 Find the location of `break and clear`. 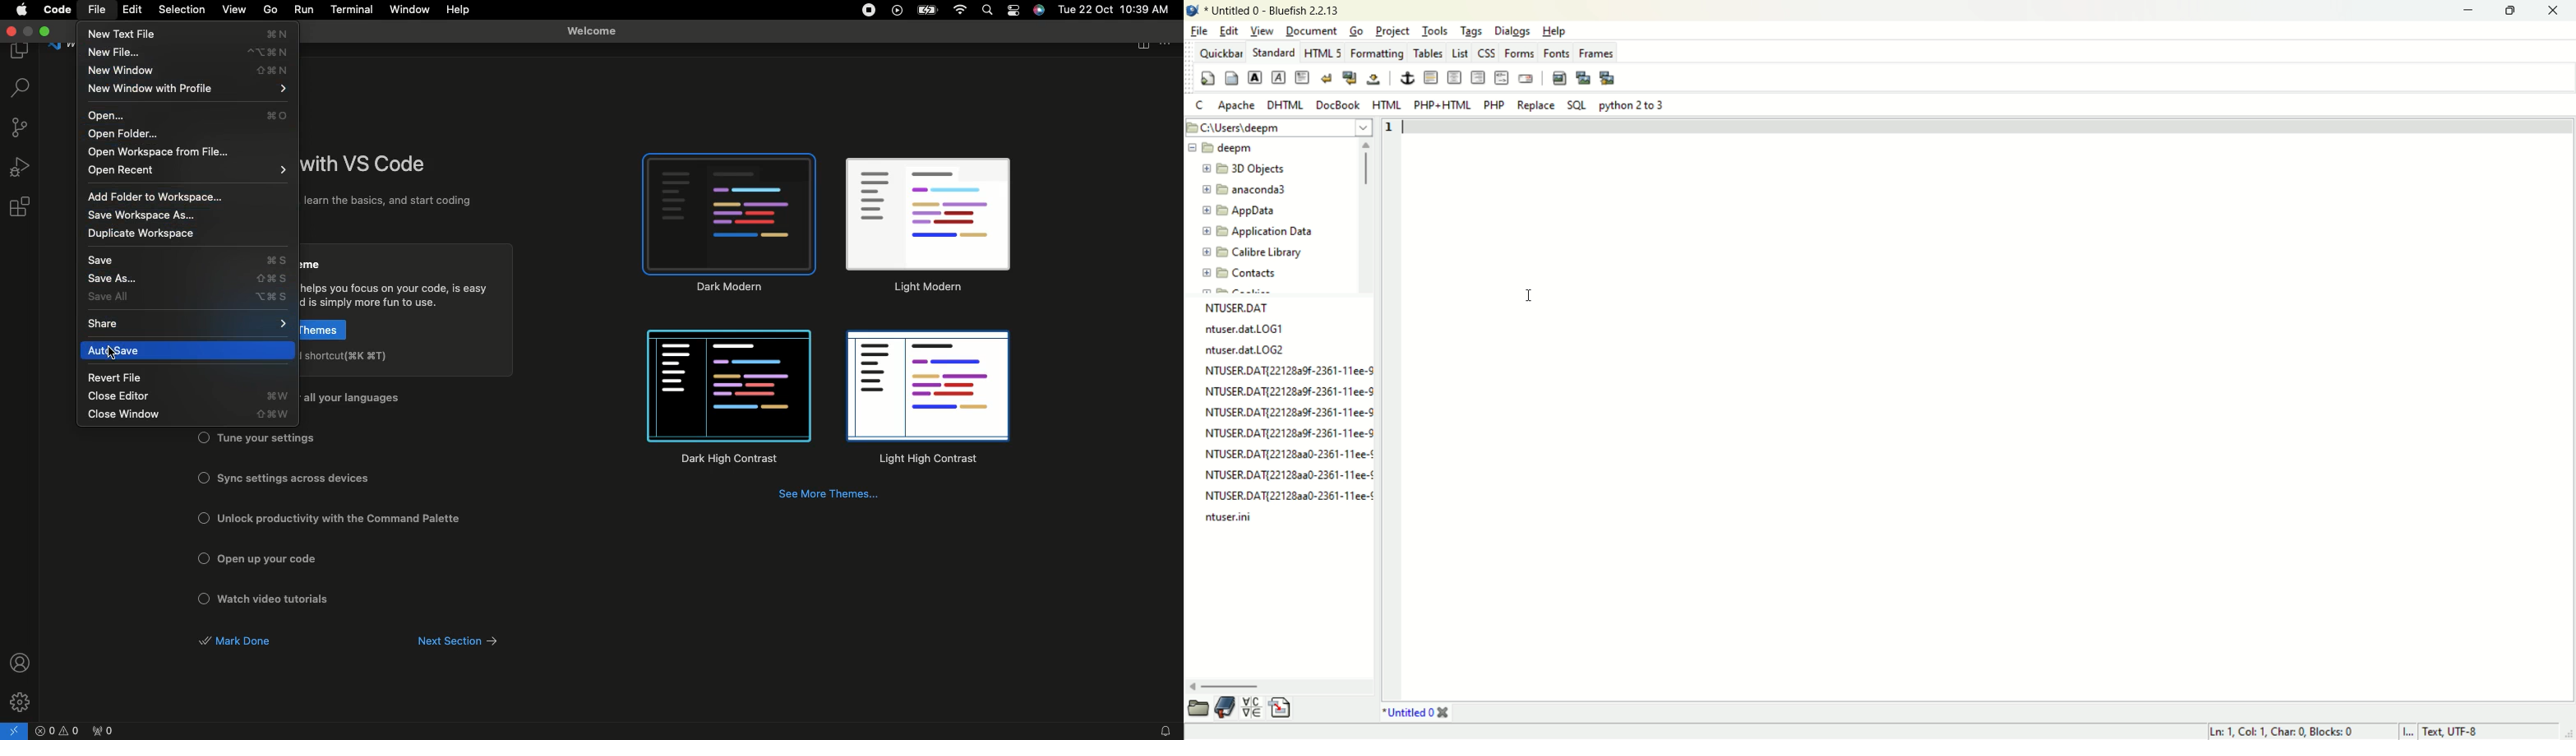

break and clear is located at coordinates (1348, 79).